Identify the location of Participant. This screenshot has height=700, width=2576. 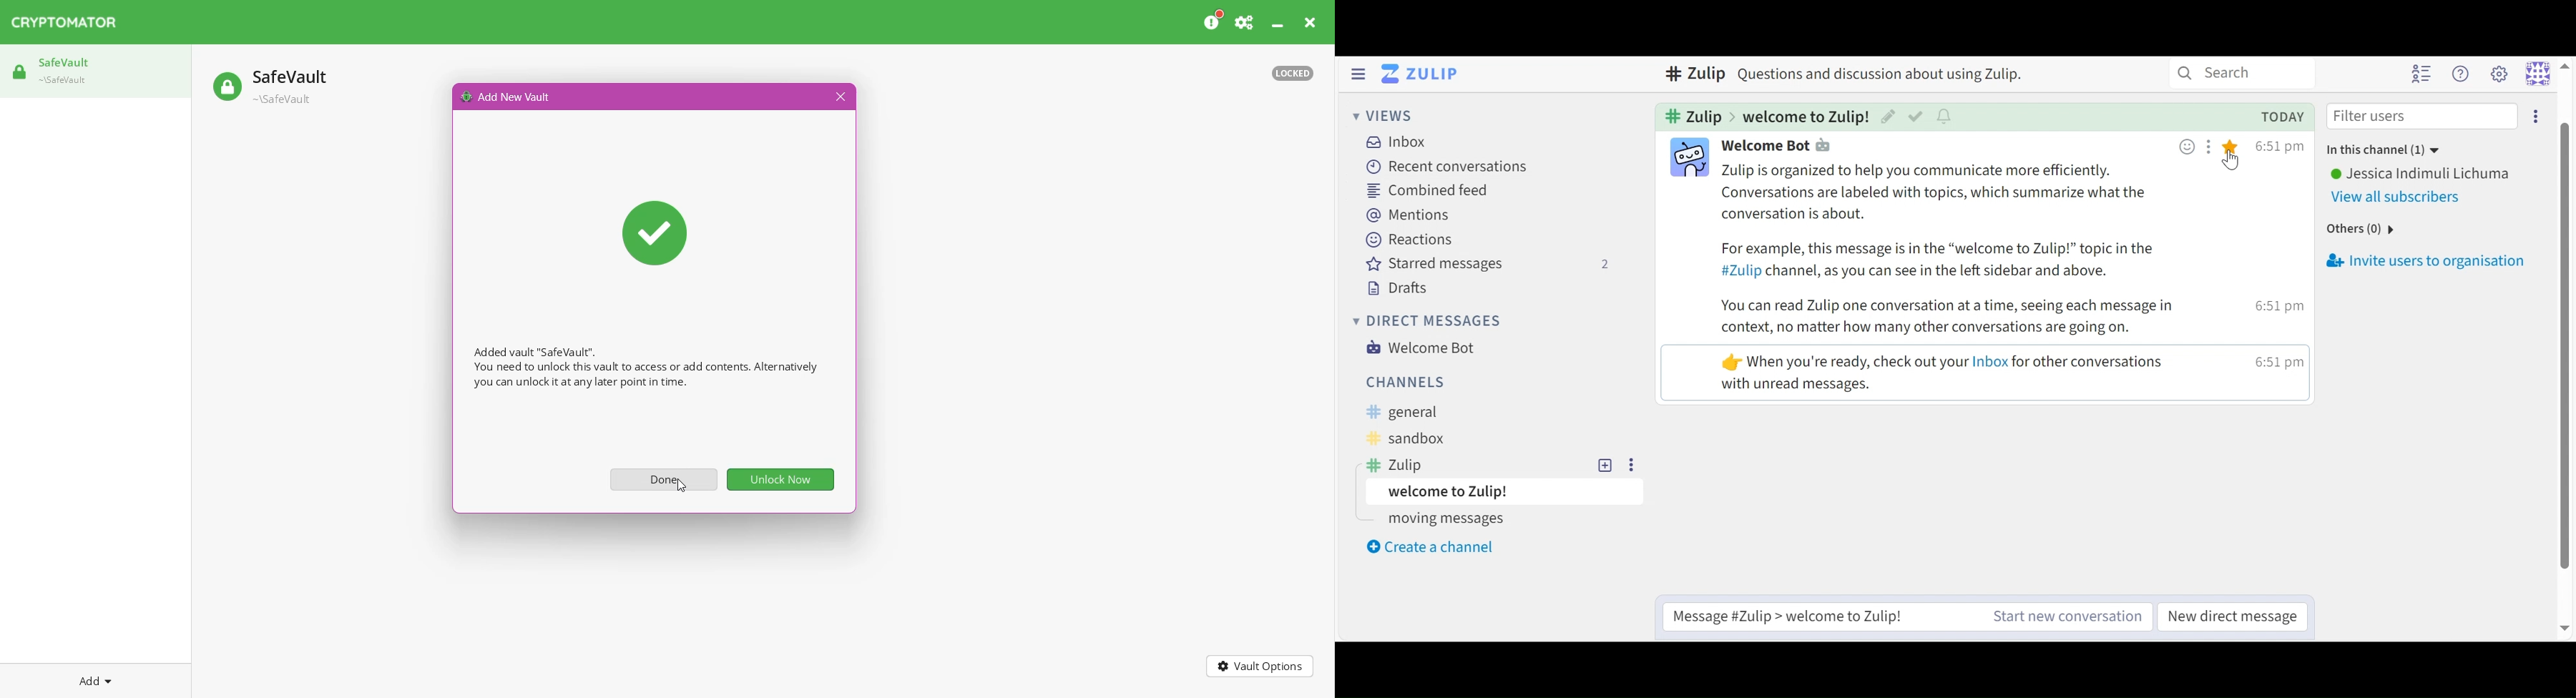
(1783, 145).